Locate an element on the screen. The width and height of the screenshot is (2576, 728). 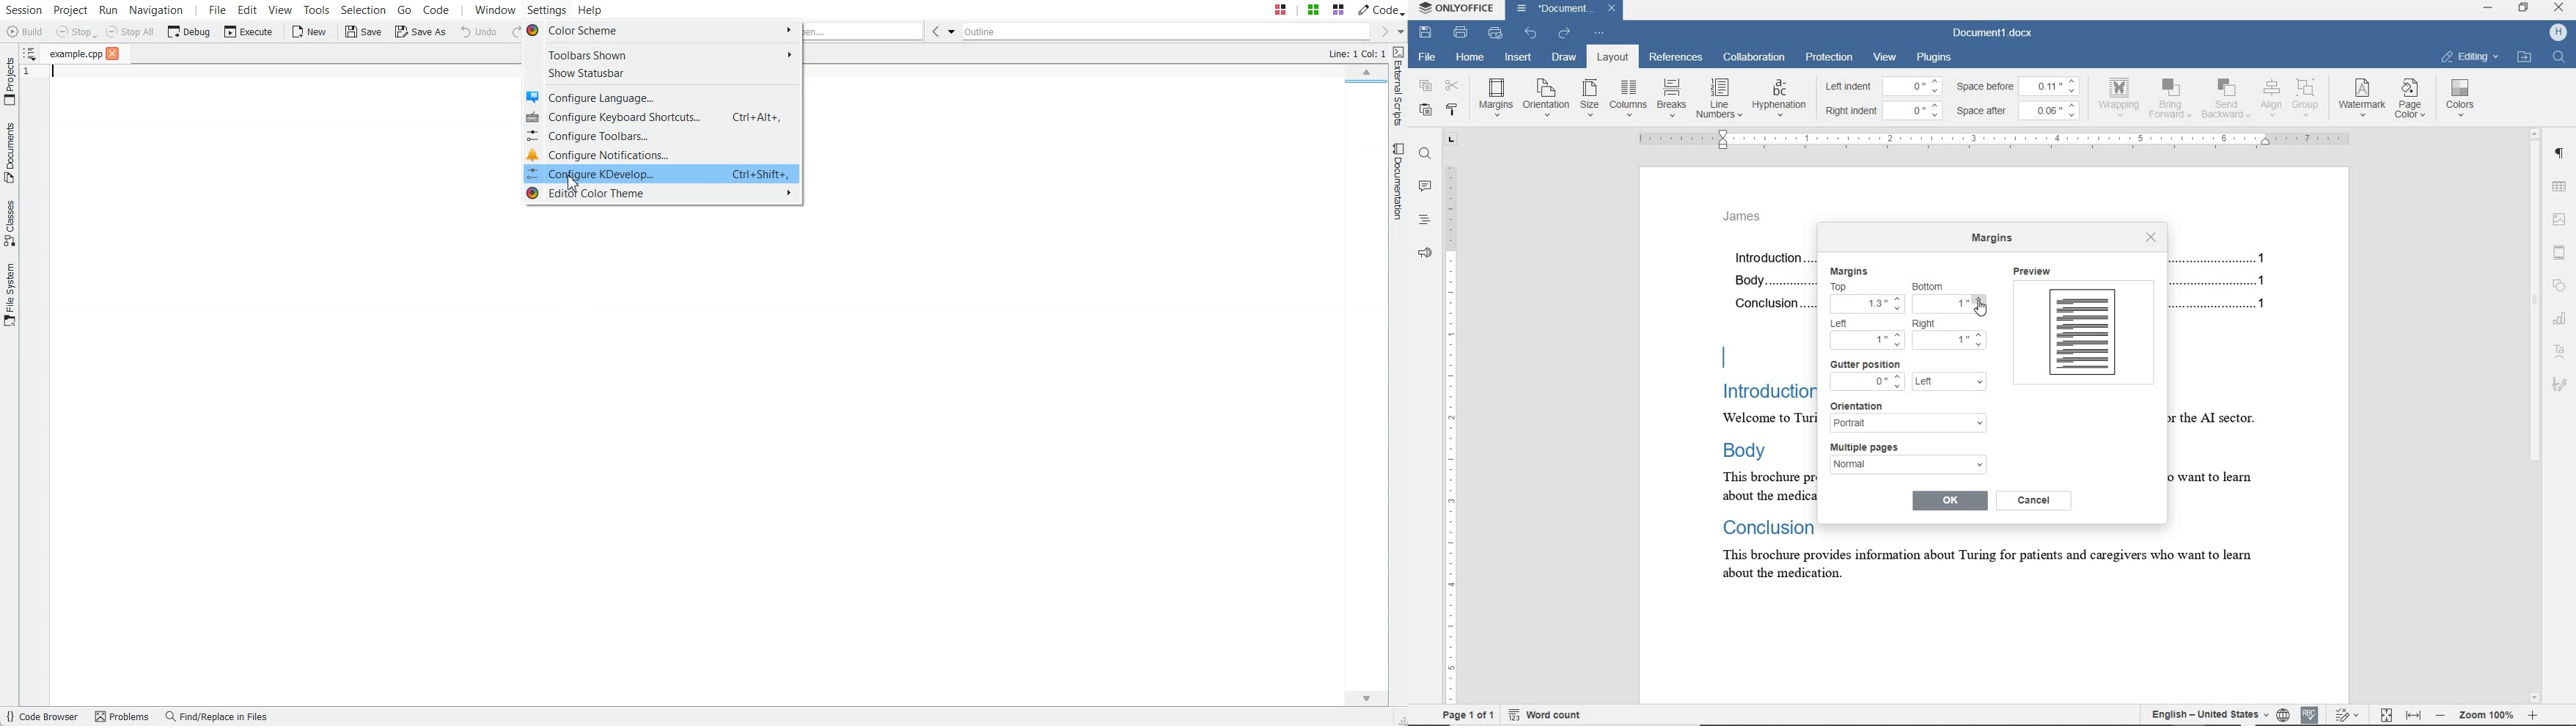
gutter position is located at coordinates (1865, 364).